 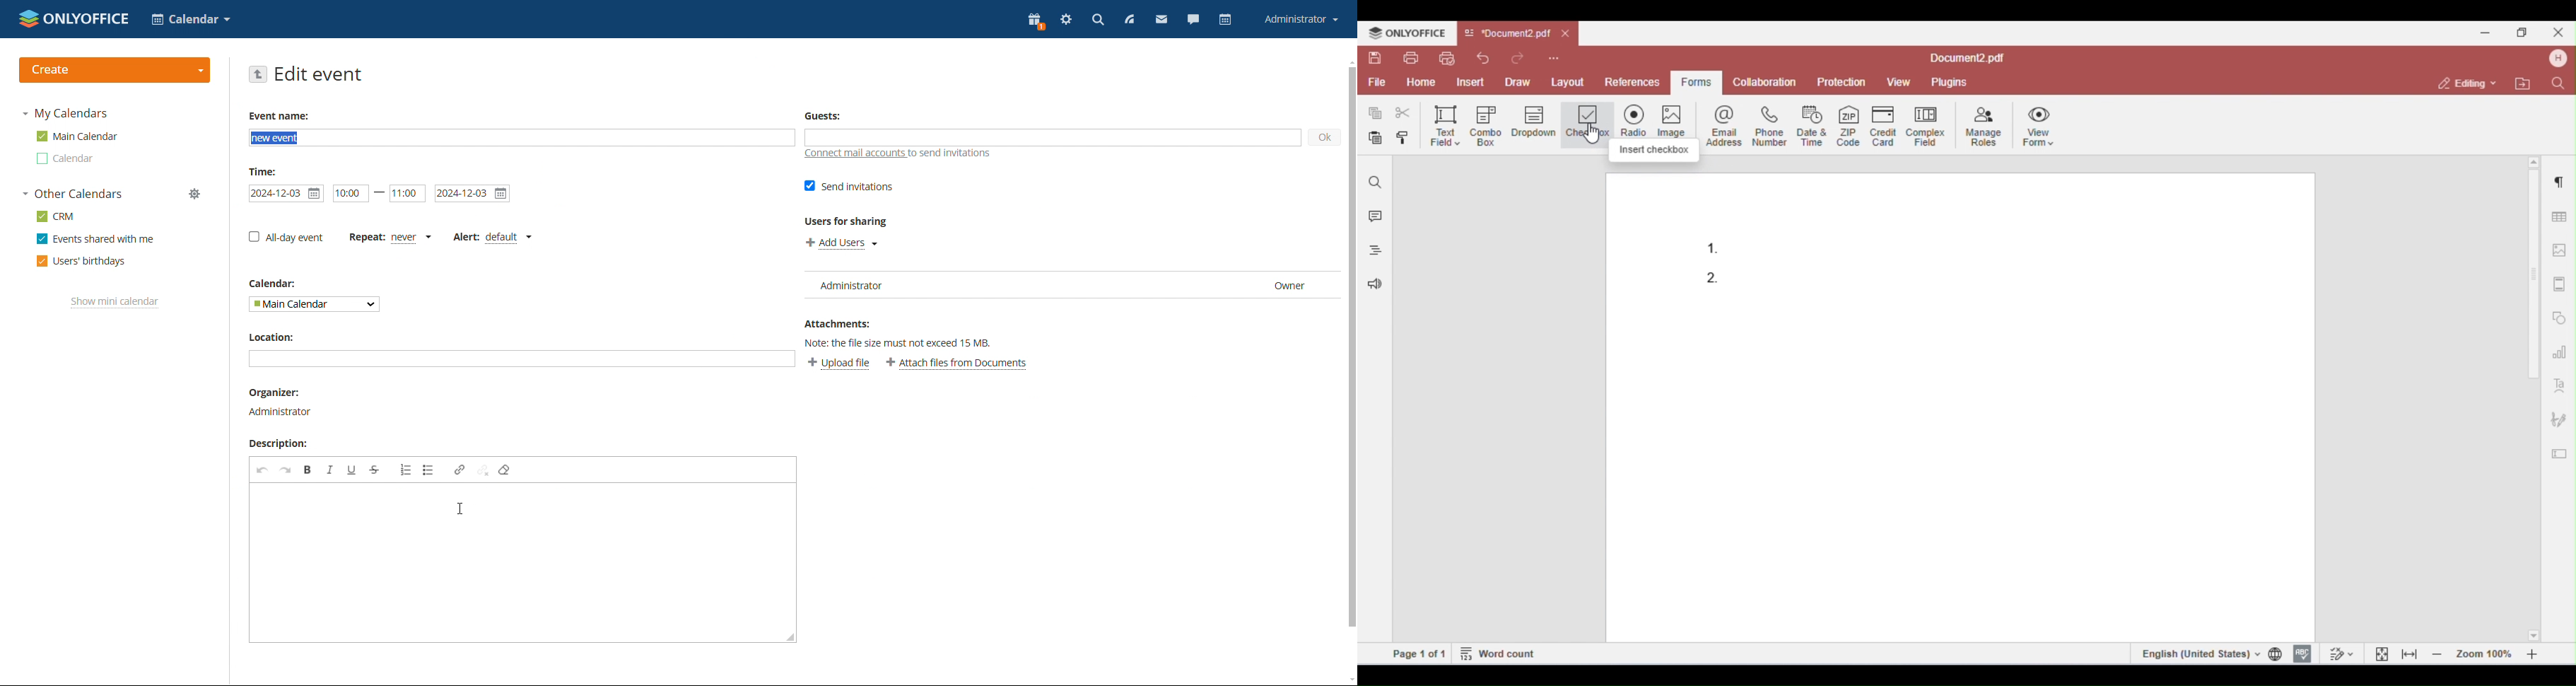 What do you see at coordinates (190, 19) in the screenshot?
I see `select application` at bounding box center [190, 19].